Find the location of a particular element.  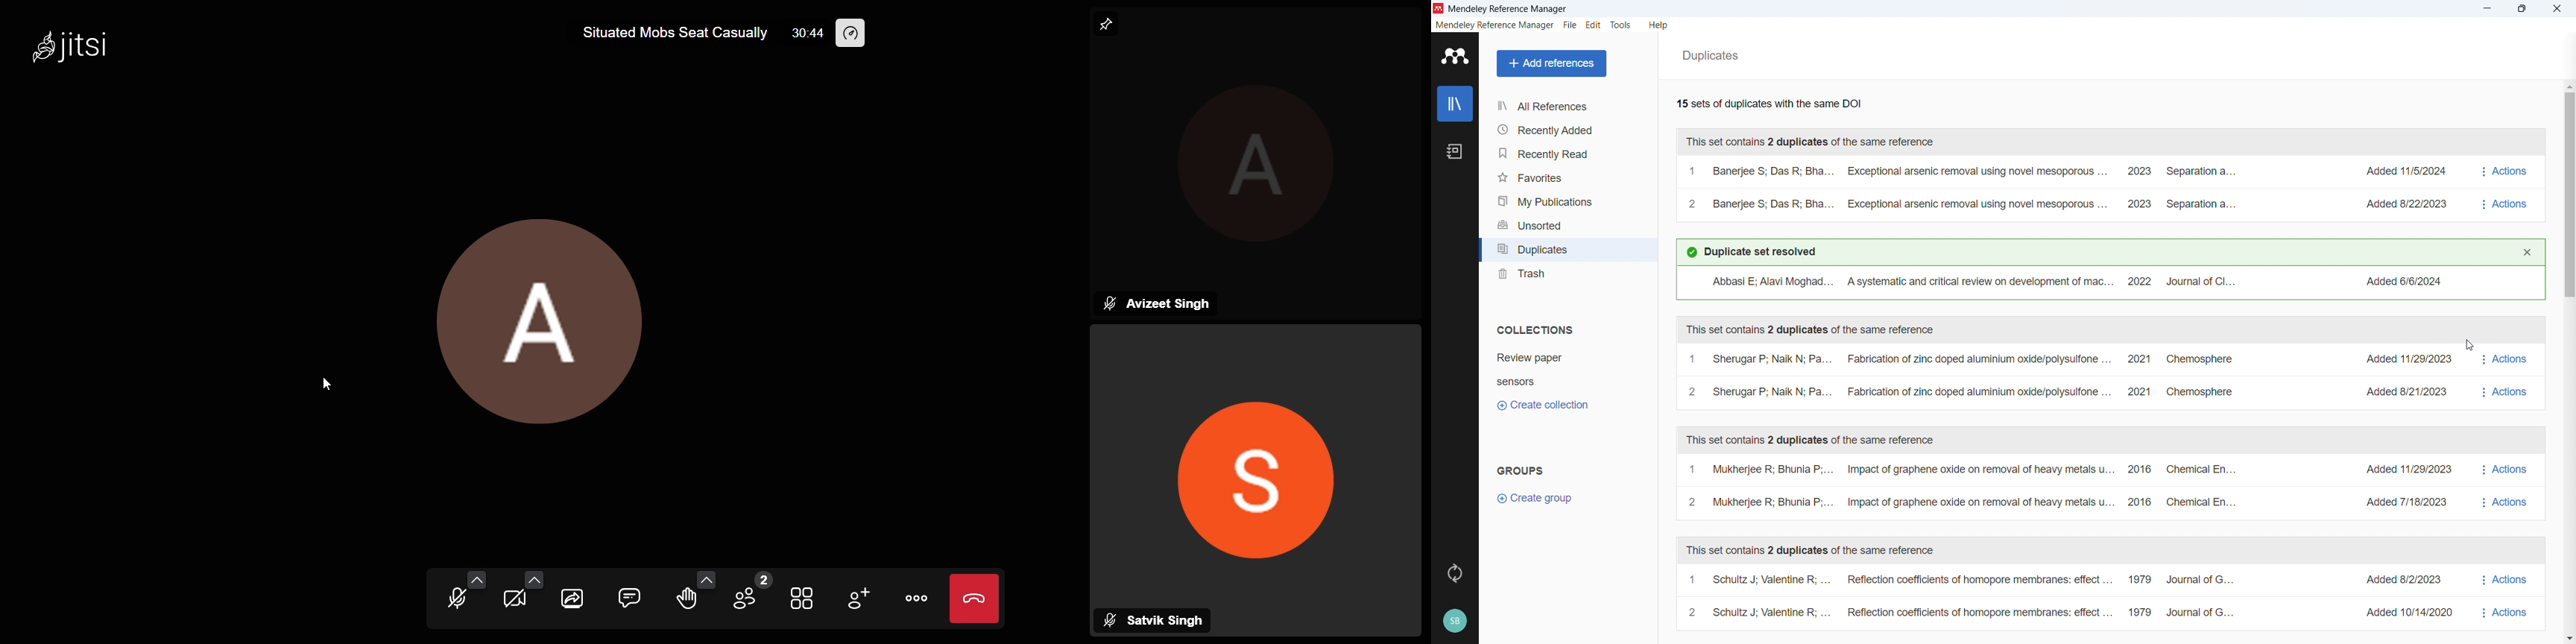

A set of duplicates  is located at coordinates (2070, 487).